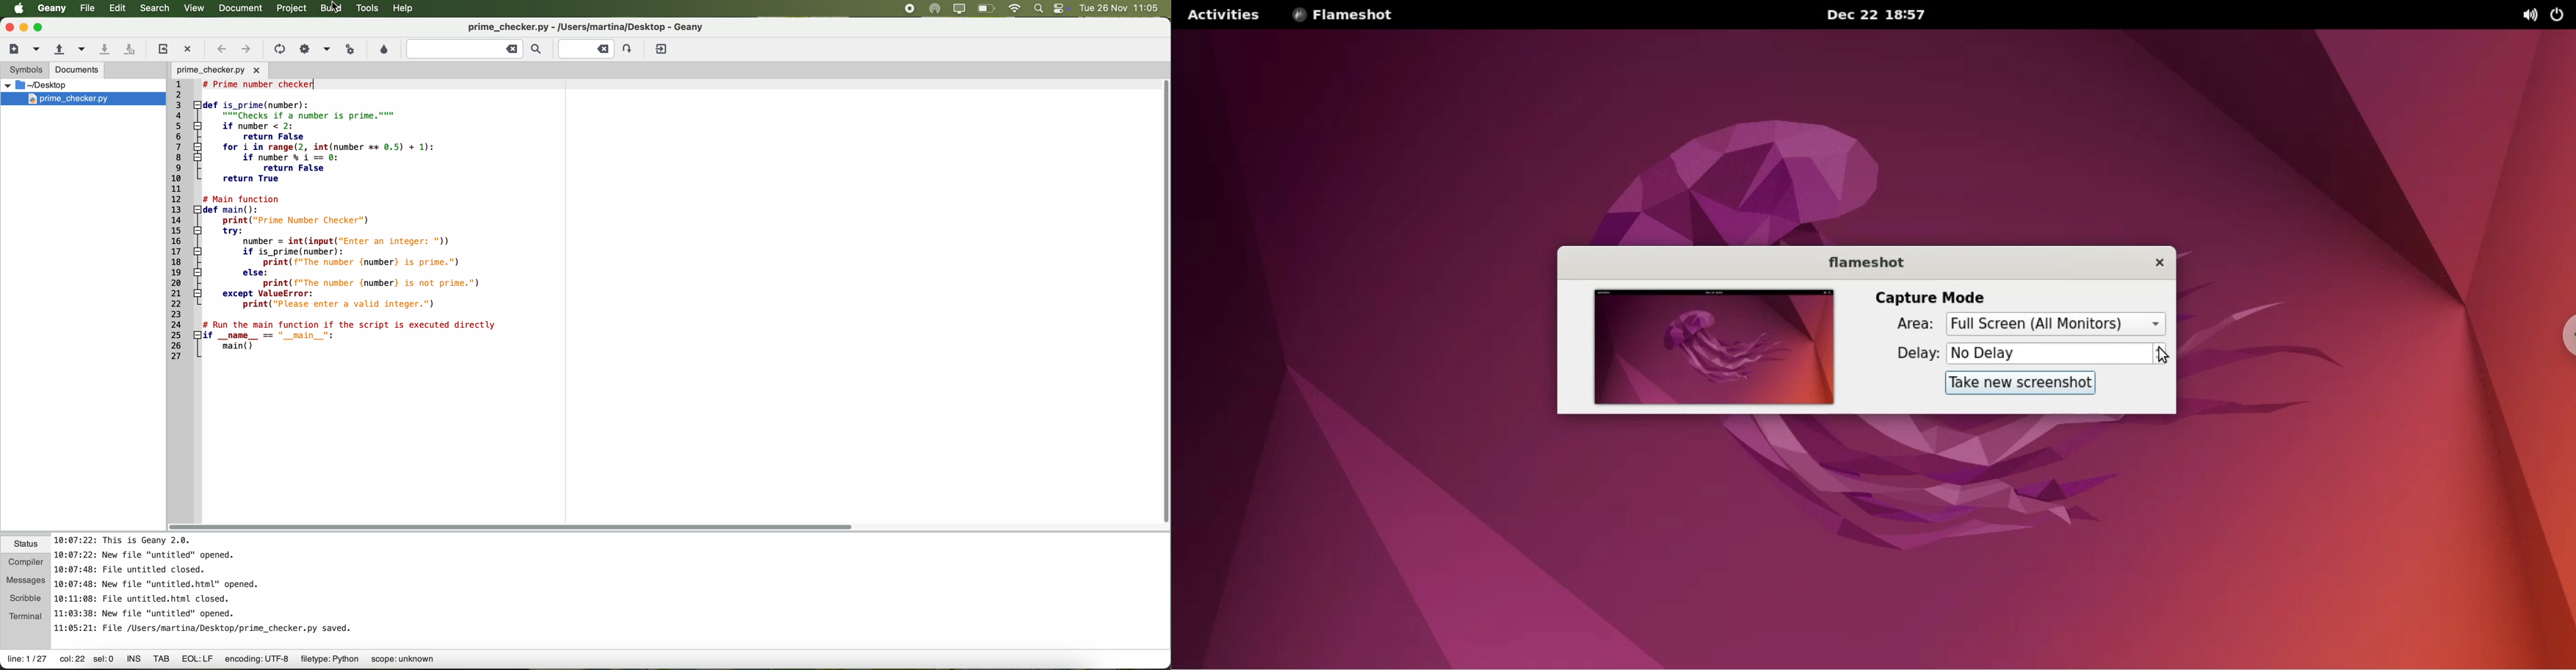  I want to click on cursor, so click(2163, 358).